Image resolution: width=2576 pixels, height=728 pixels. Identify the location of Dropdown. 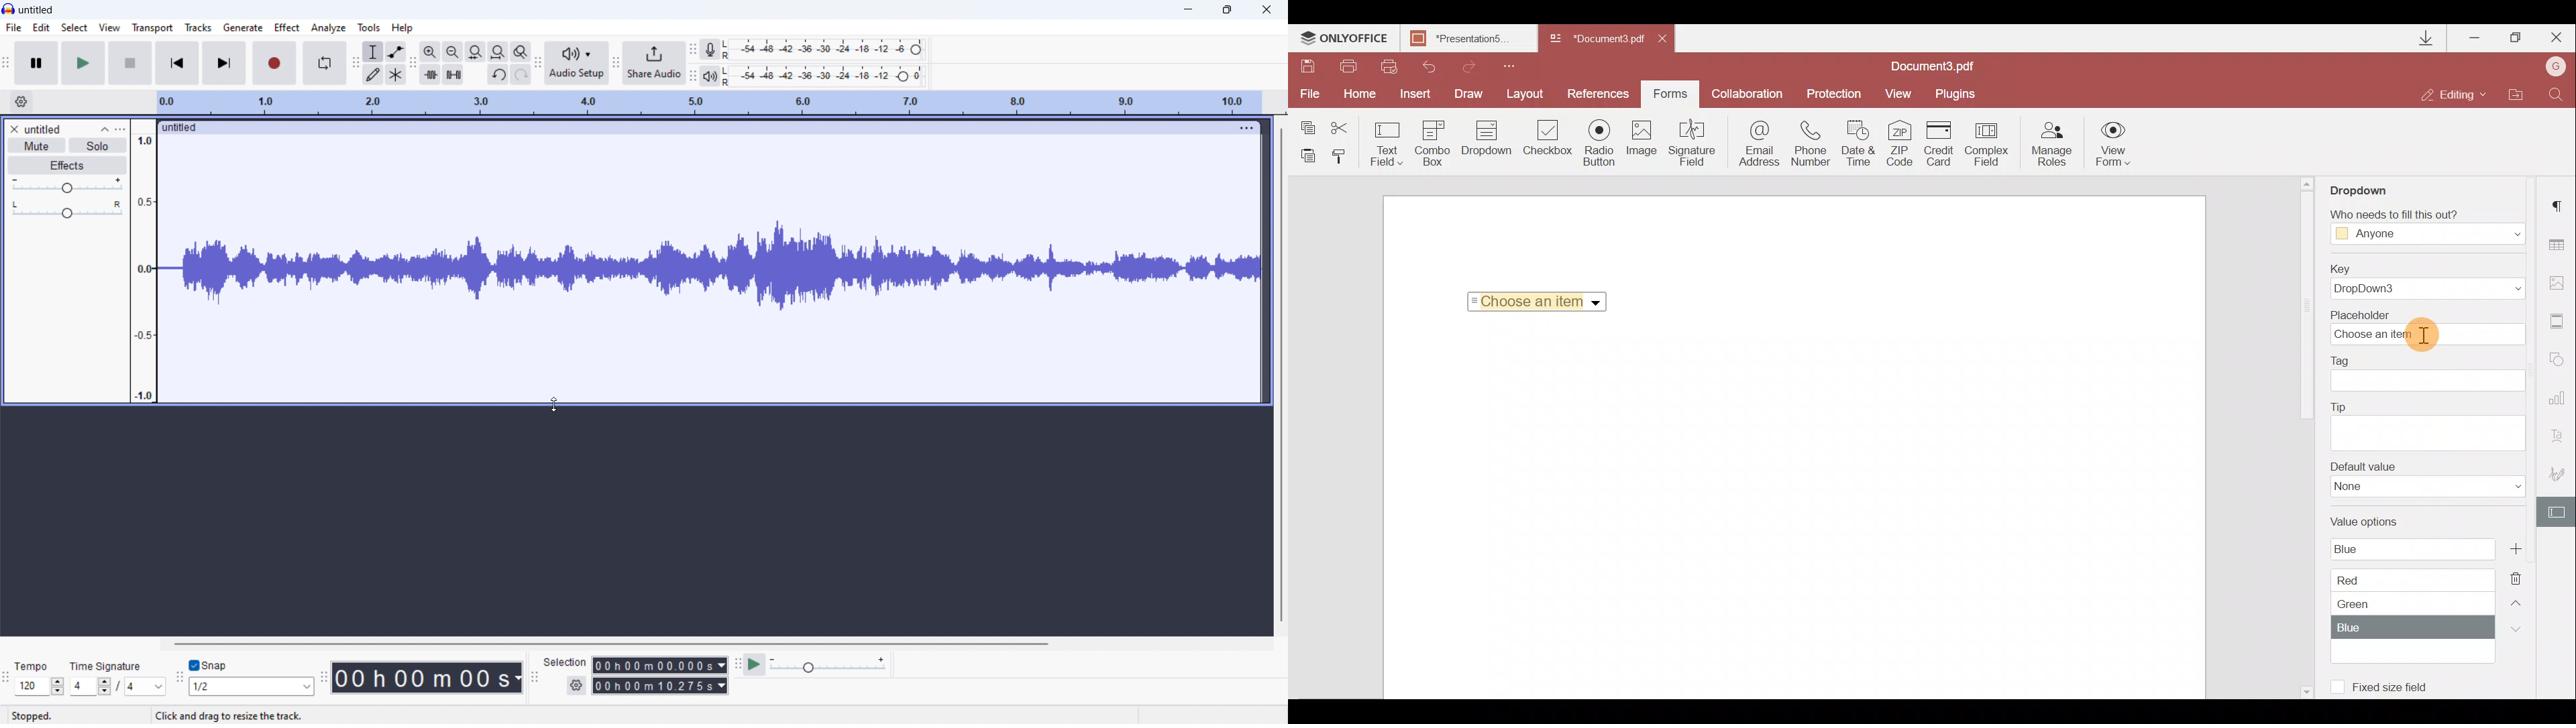
(1597, 303).